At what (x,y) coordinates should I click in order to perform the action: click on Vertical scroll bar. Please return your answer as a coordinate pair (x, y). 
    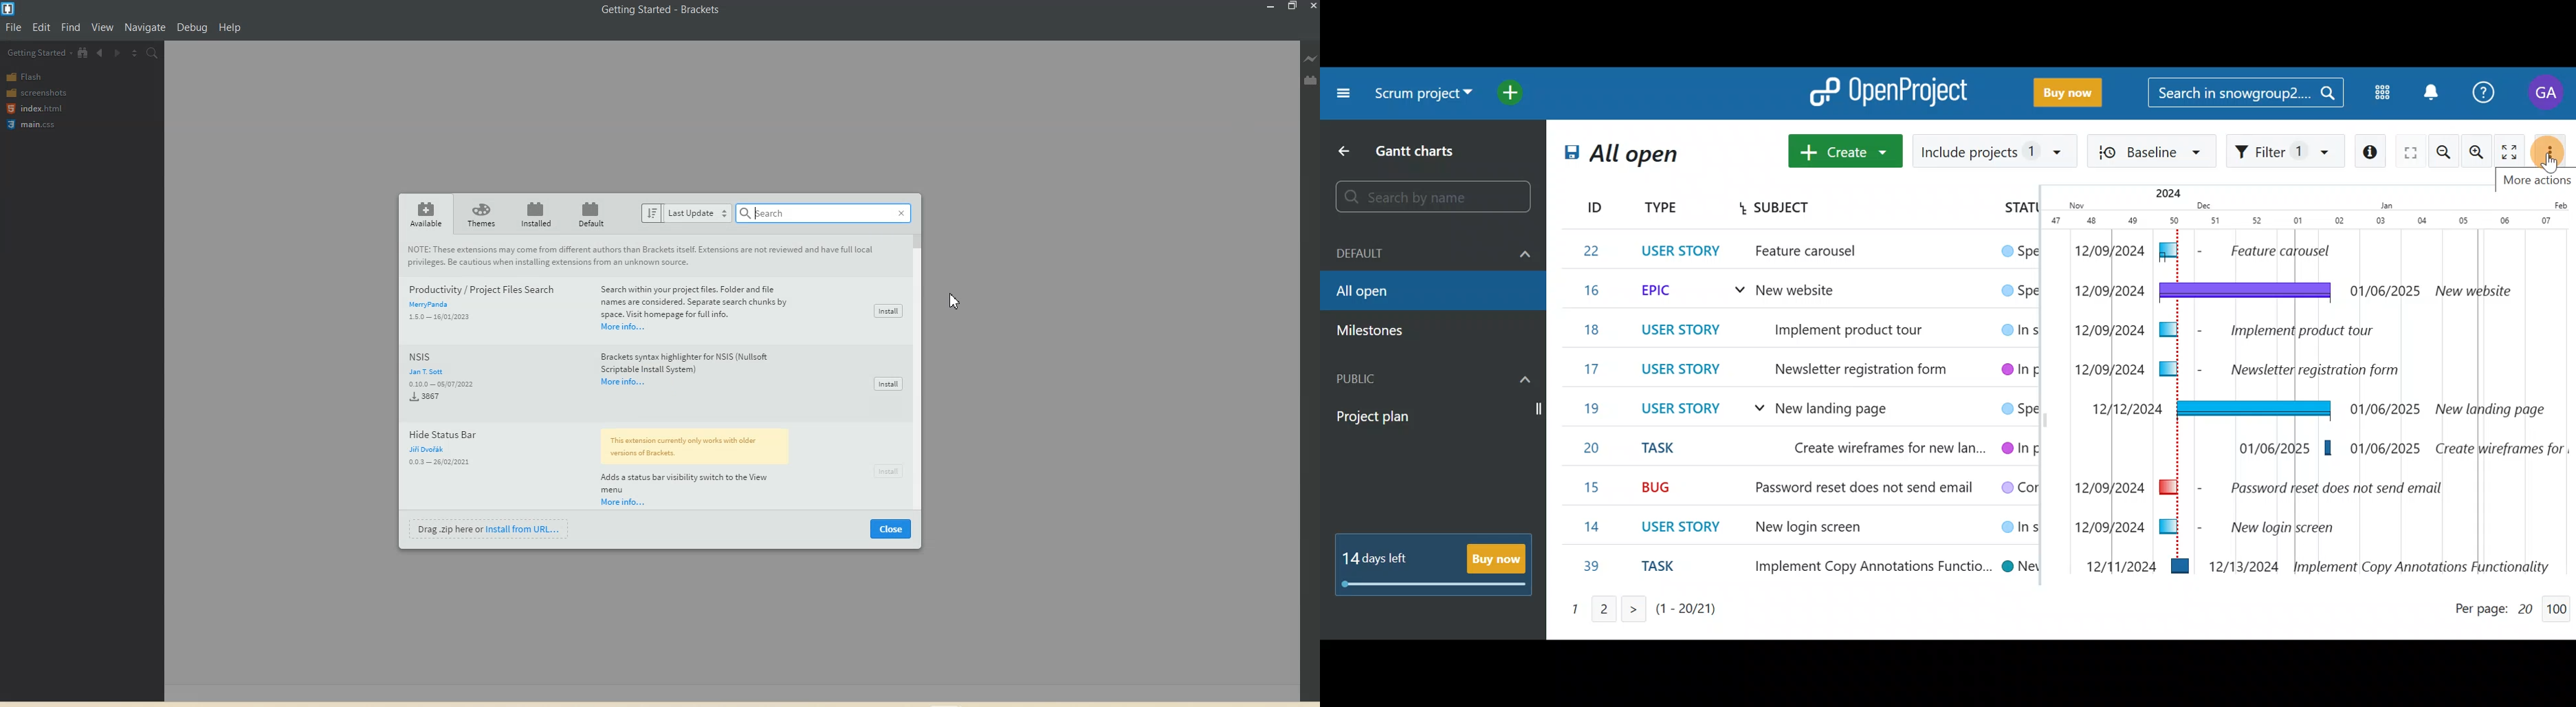
    Looking at the image, I should click on (921, 373).